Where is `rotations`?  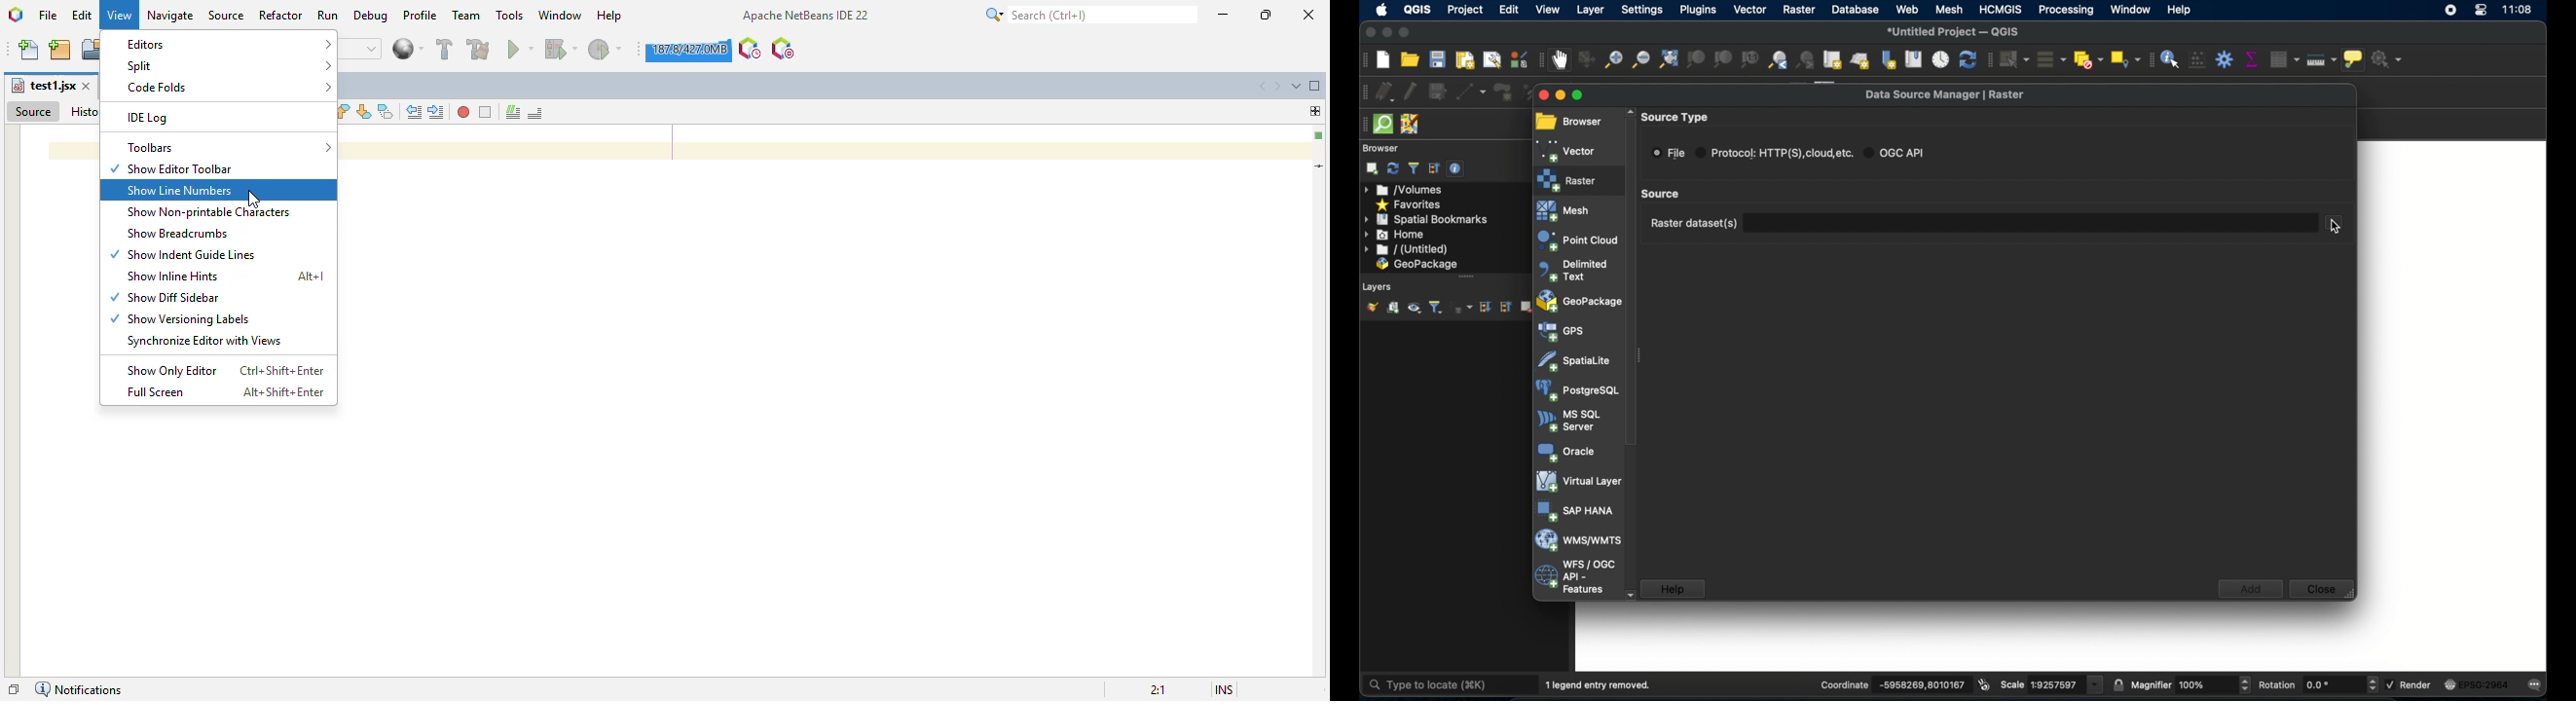
rotations is located at coordinates (2277, 683).